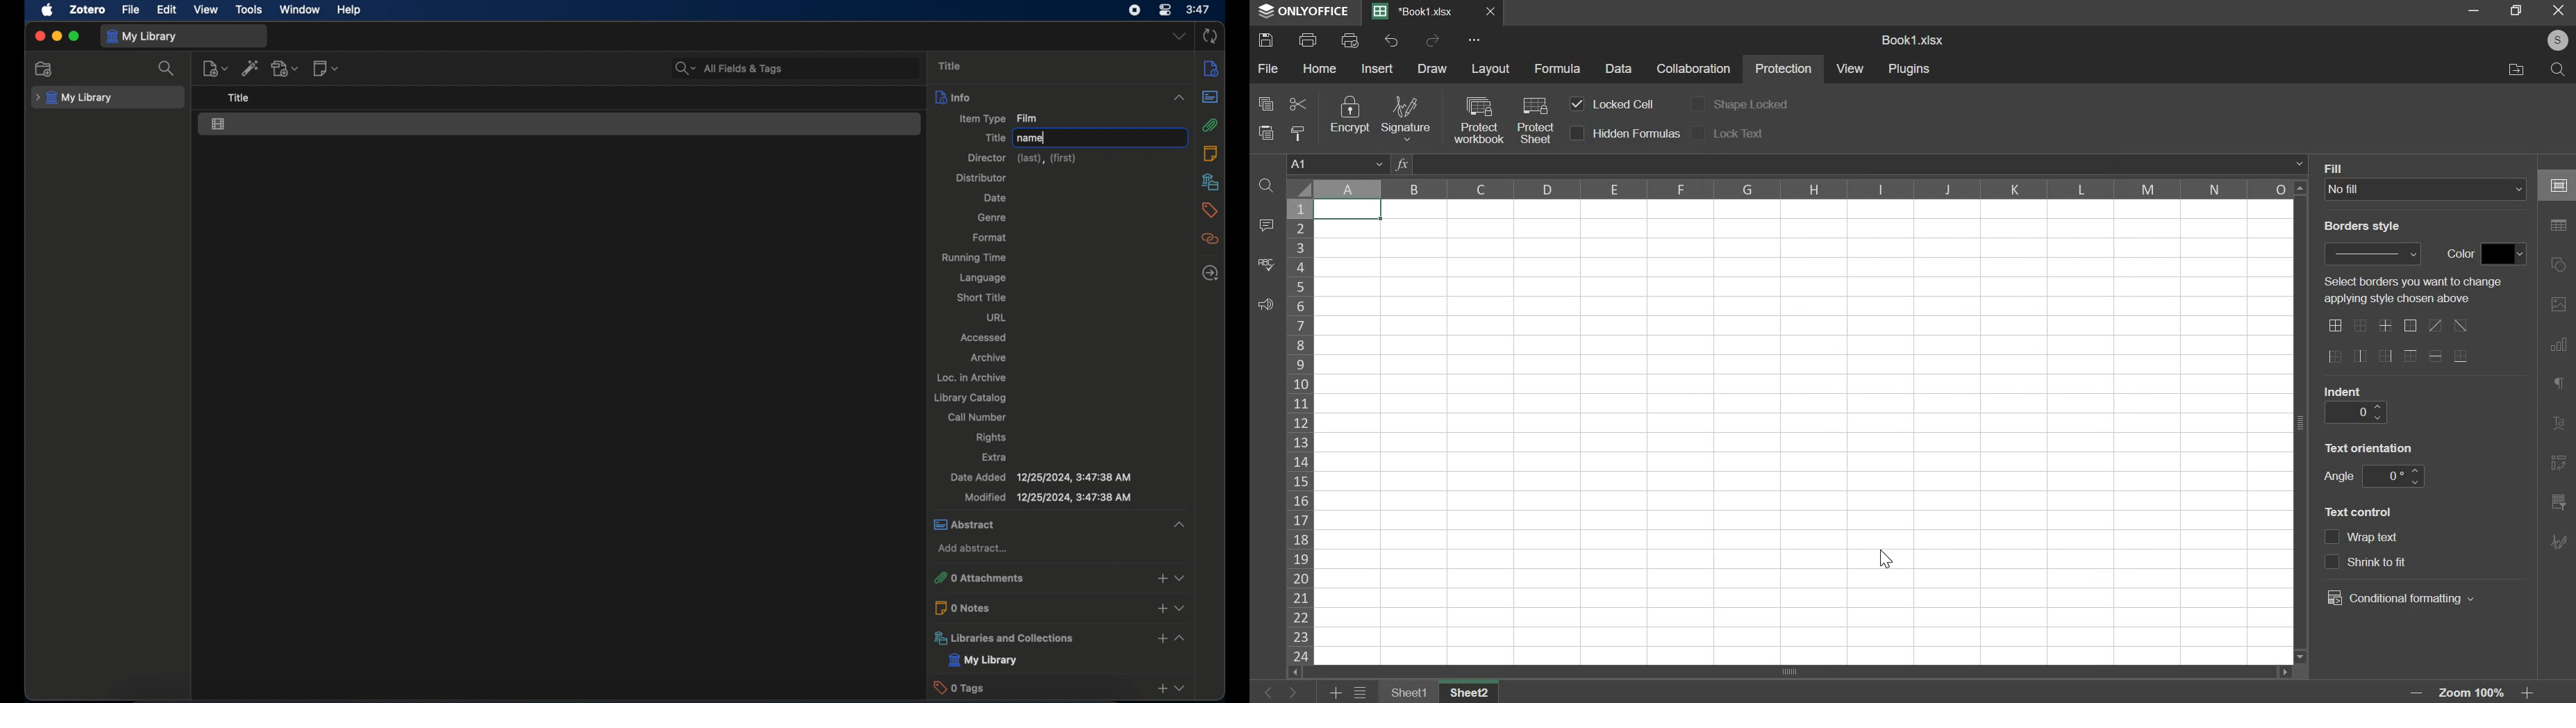 The image size is (2576, 728). Describe the element at coordinates (2369, 229) in the screenshot. I see `Border style` at that location.